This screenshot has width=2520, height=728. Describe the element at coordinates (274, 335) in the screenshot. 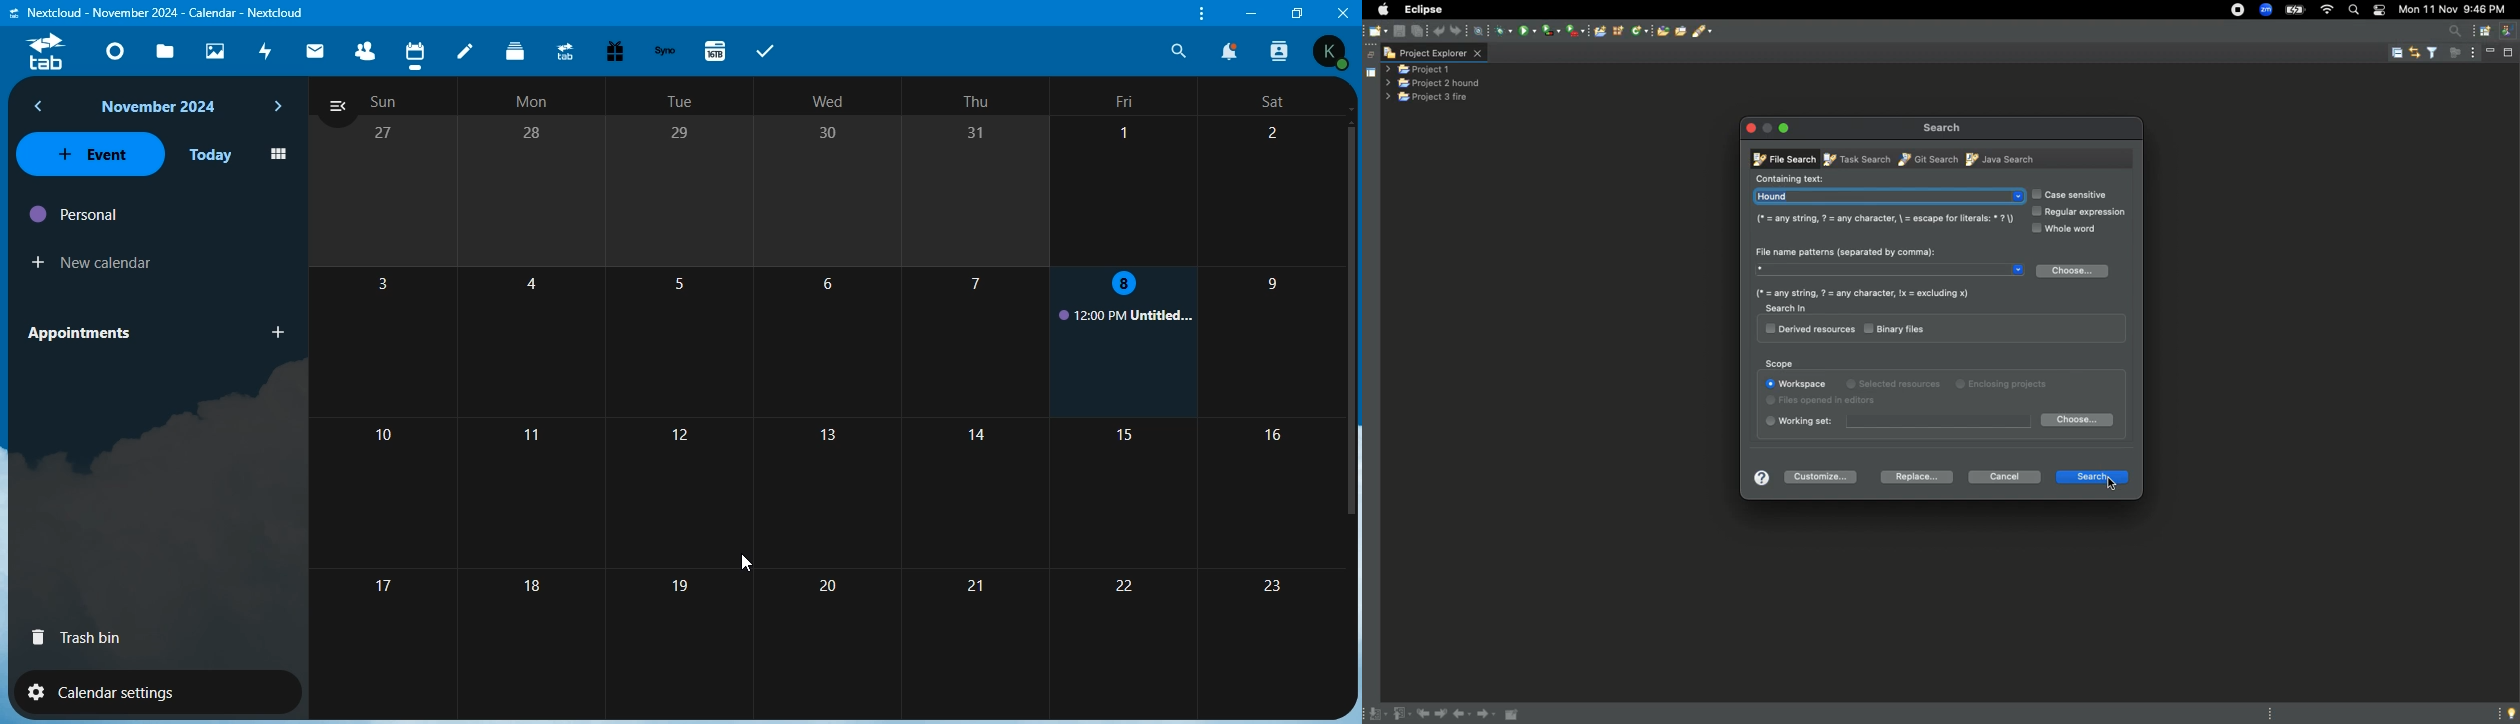

I see `add` at that location.